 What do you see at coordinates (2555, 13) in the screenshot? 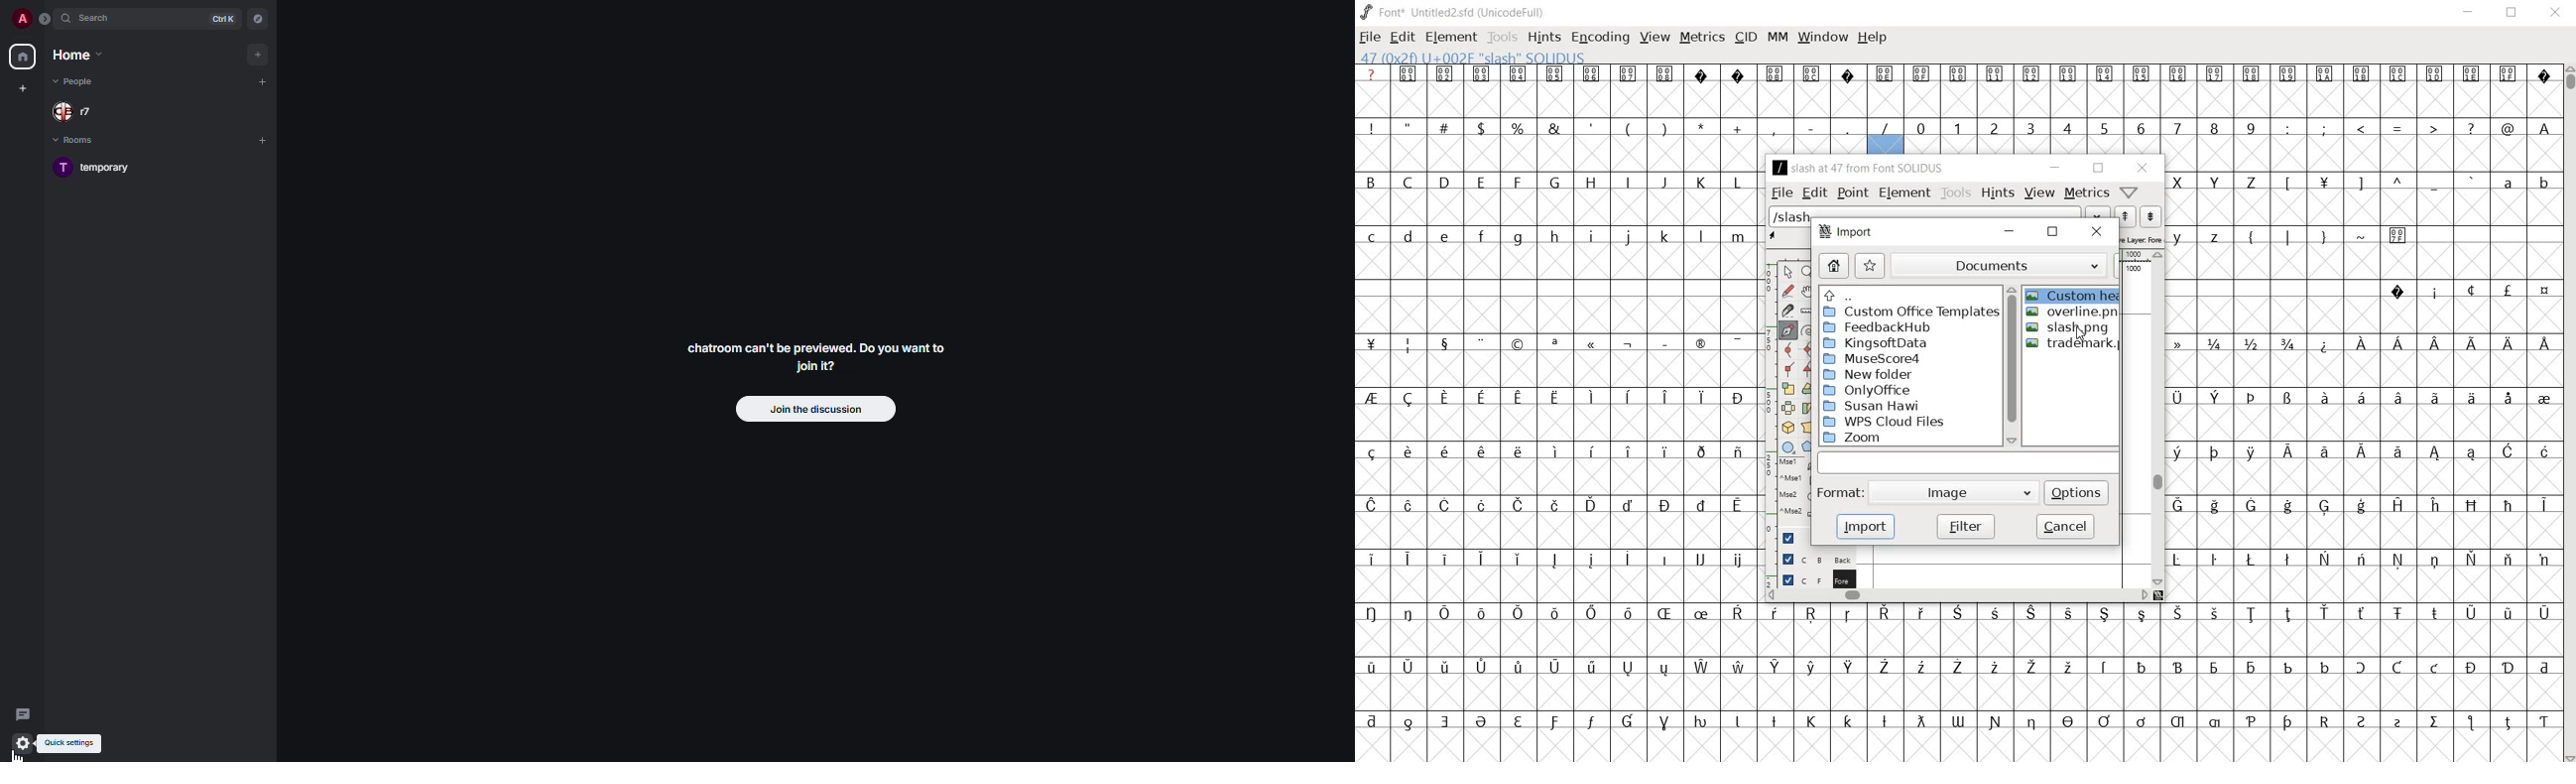
I see `CLOSE` at bounding box center [2555, 13].